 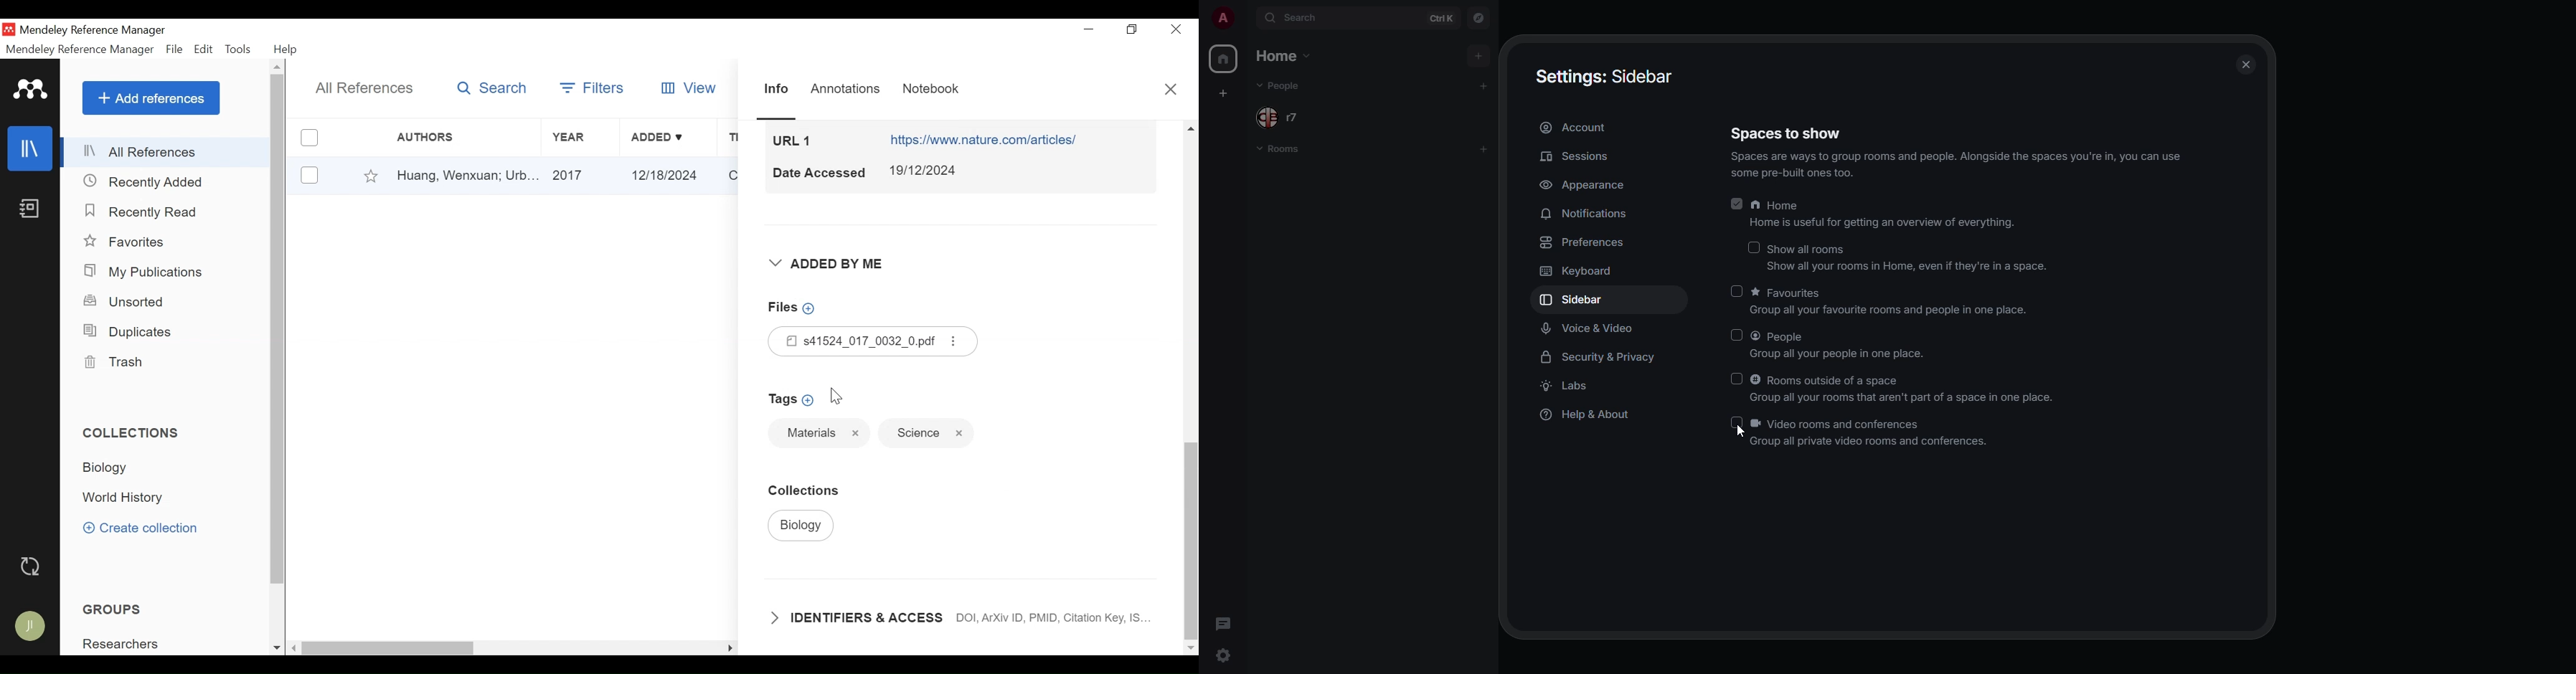 I want to click on Notebook, so click(x=32, y=210).